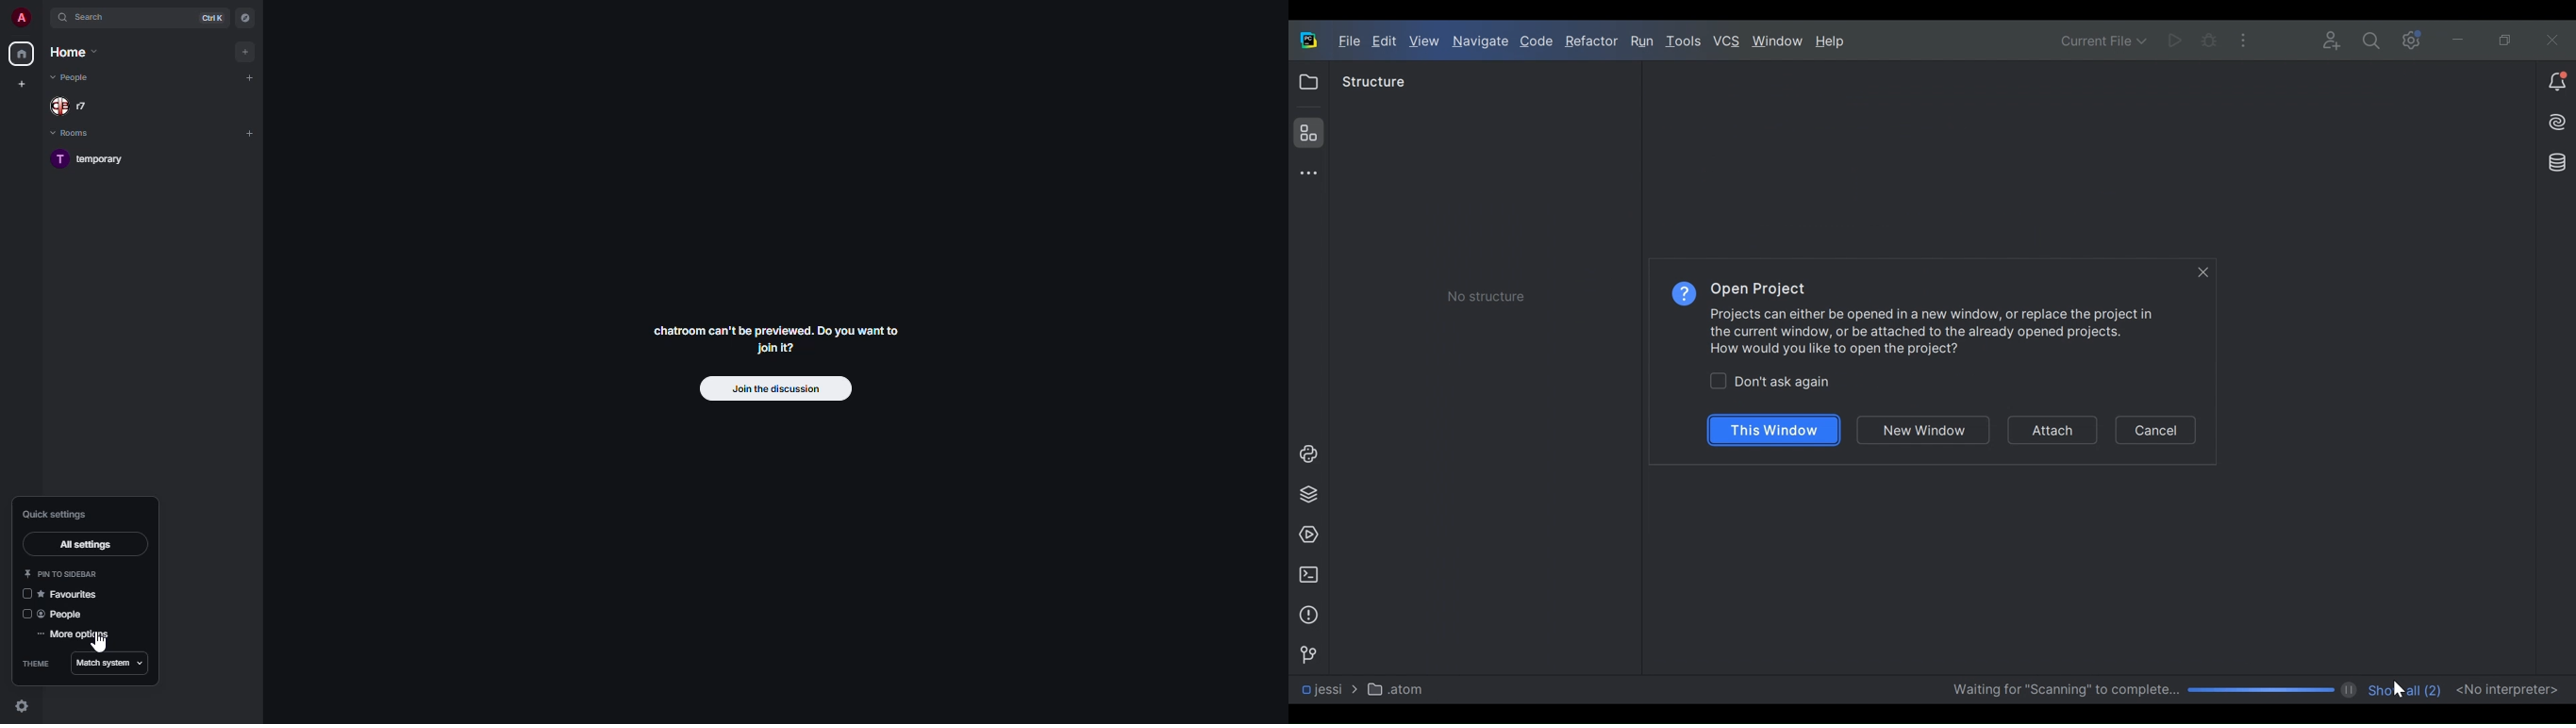  Describe the element at coordinates (28, 593) in the screenshot. I see `disabled` at that location.